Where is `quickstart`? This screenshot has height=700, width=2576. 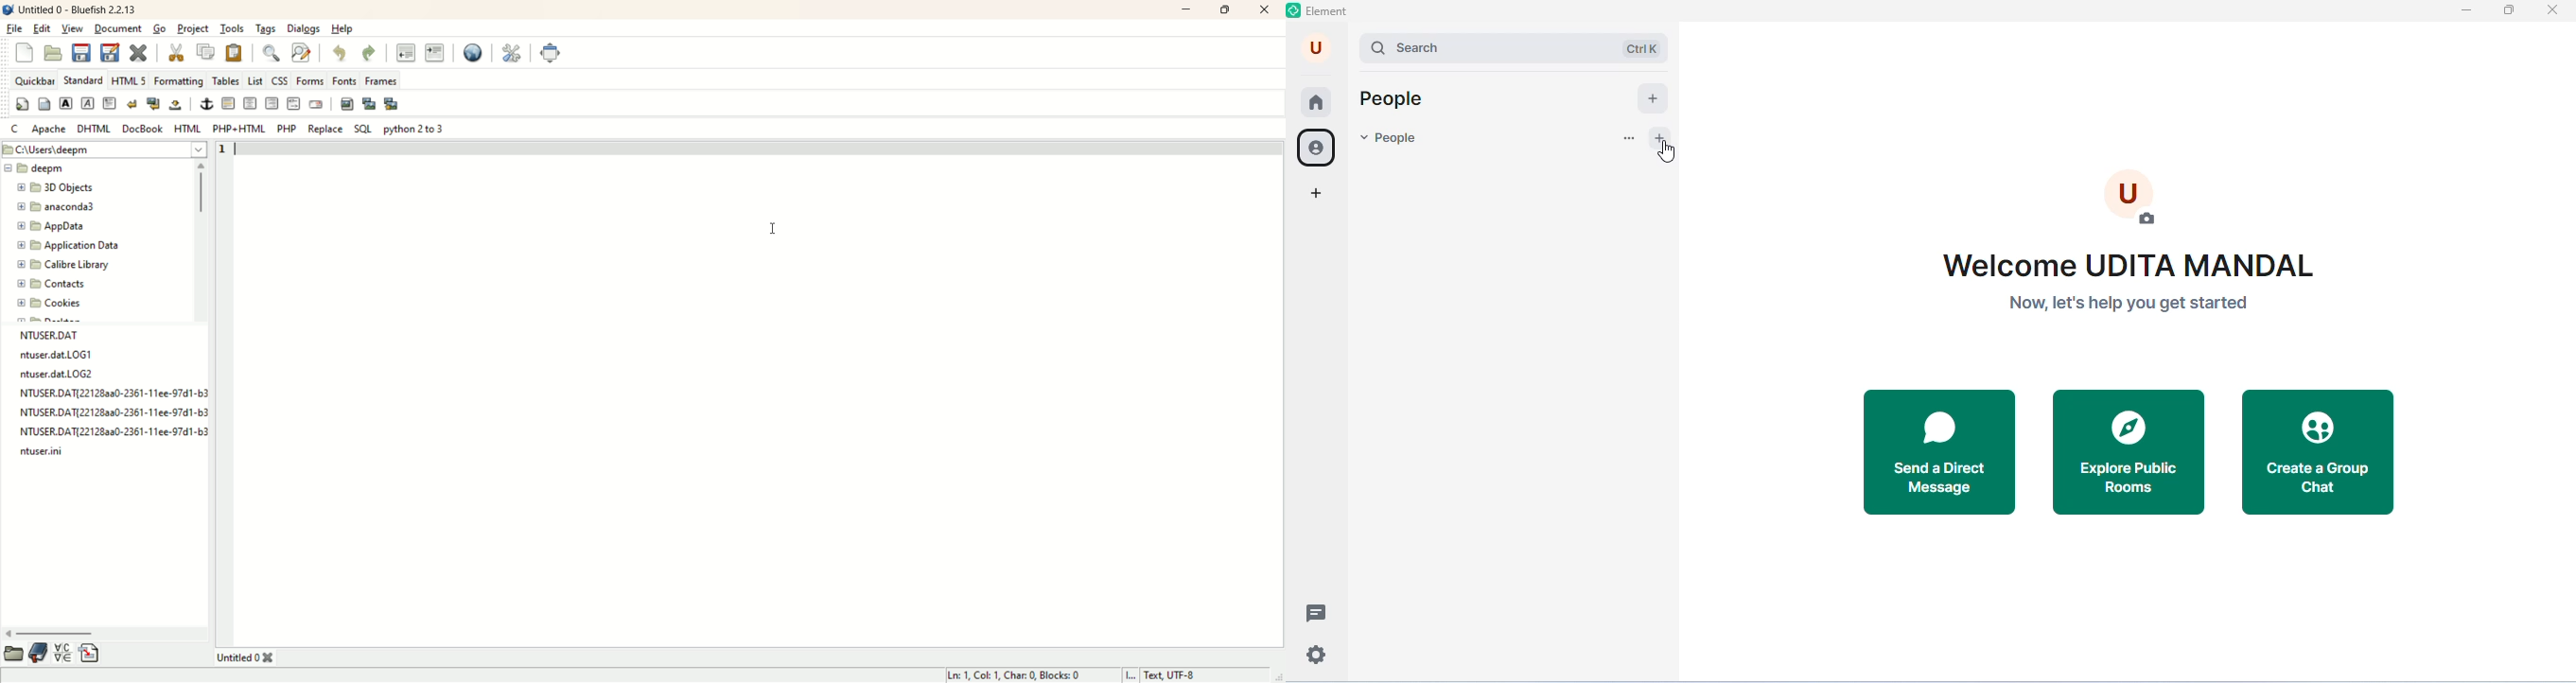 quickstart is located at coordinates (21, 105).